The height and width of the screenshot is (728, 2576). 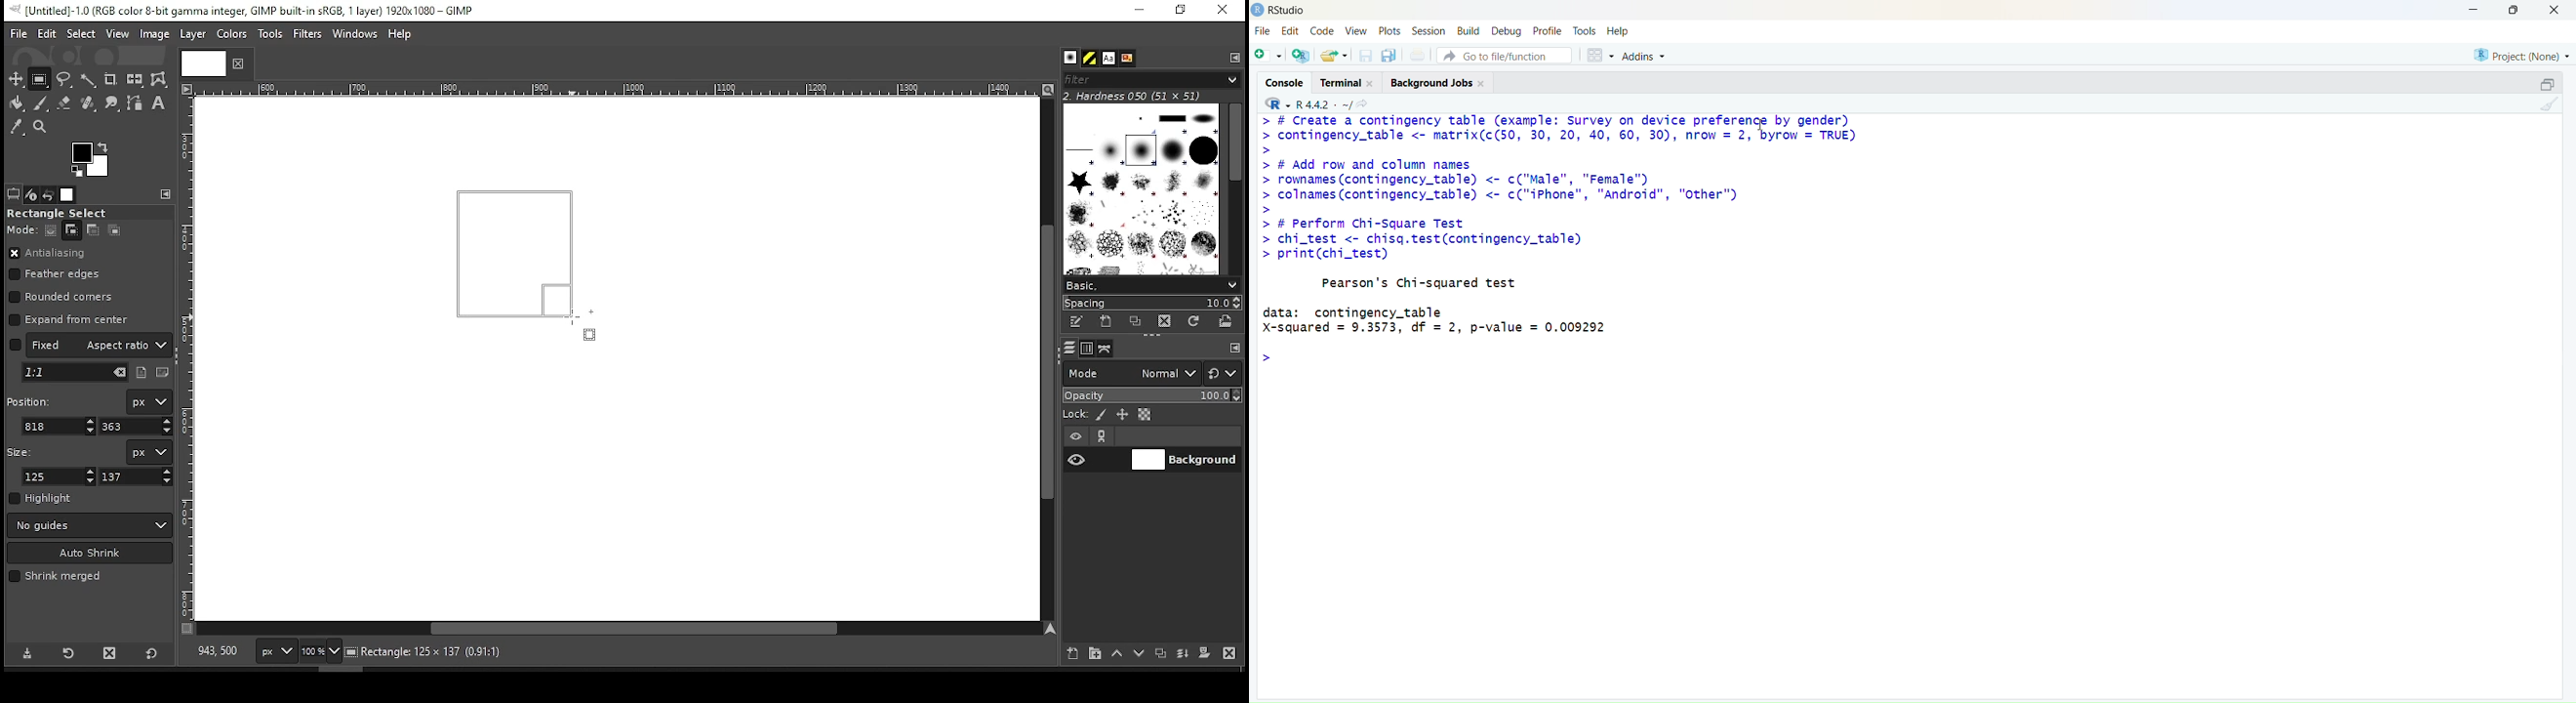 I want to click on paths tool, so click(x=136, y=104).